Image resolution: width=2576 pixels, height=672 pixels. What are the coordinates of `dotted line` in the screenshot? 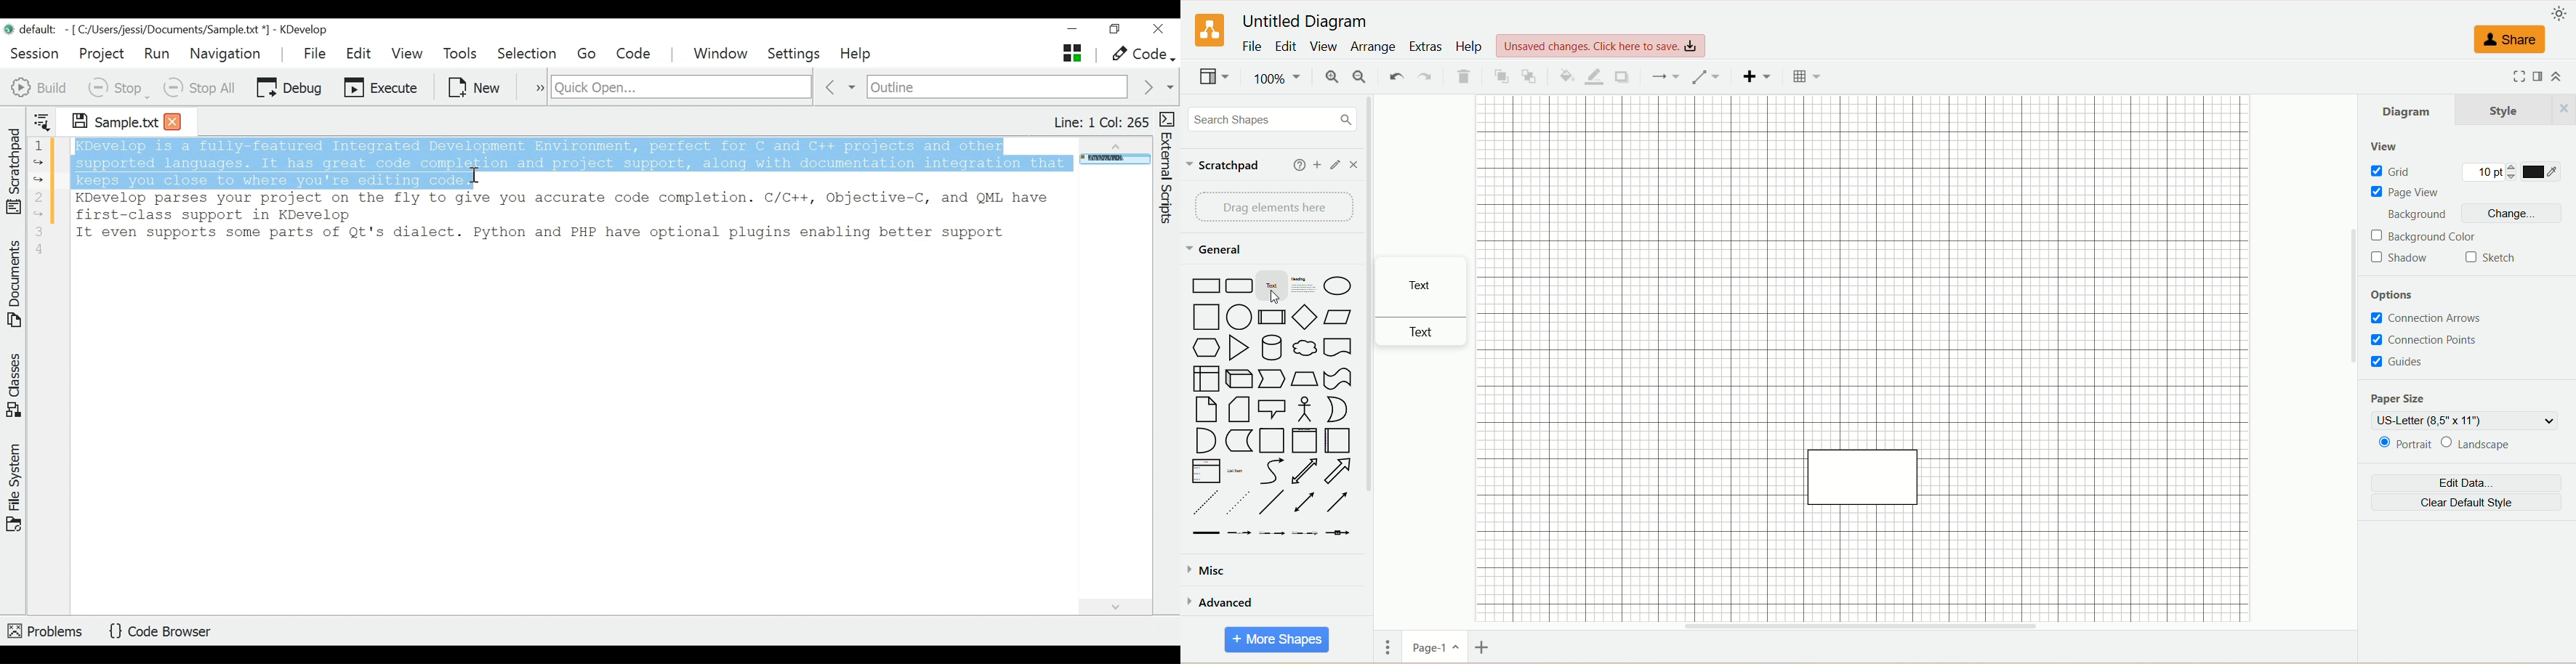 It's located at (1239, 502).